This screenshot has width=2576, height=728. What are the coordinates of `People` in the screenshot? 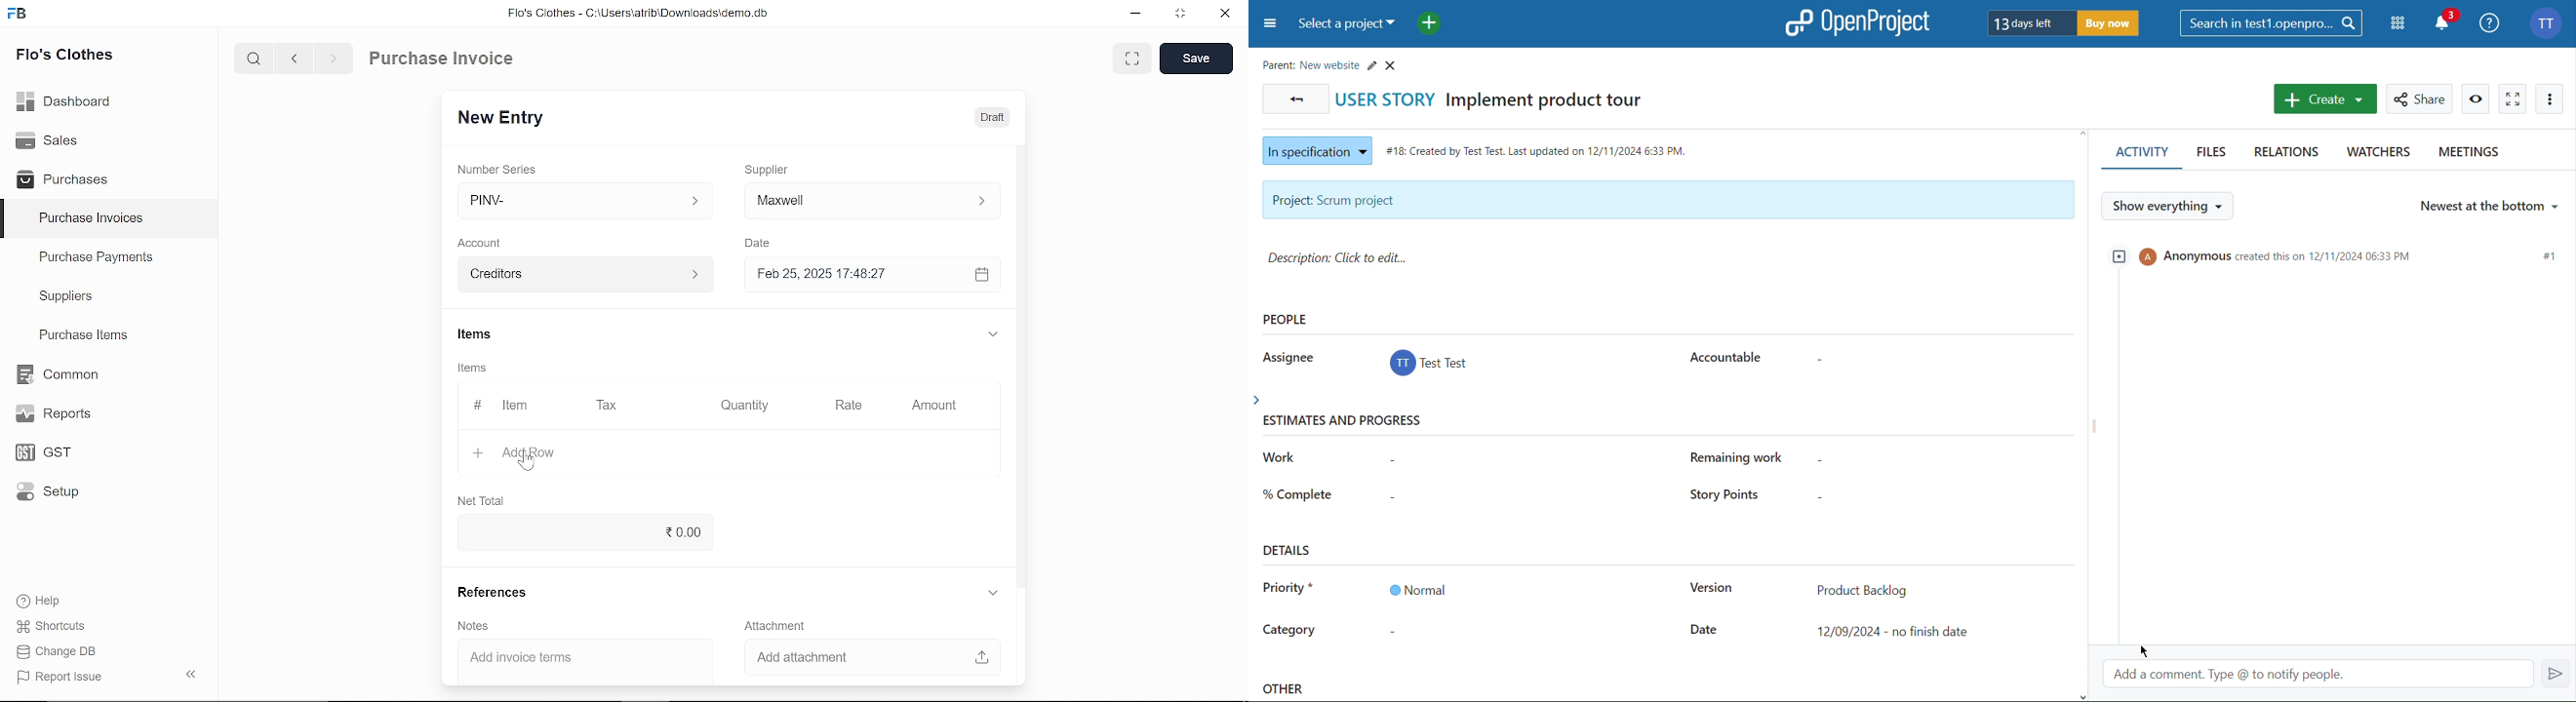 It's located at (1287, 319).